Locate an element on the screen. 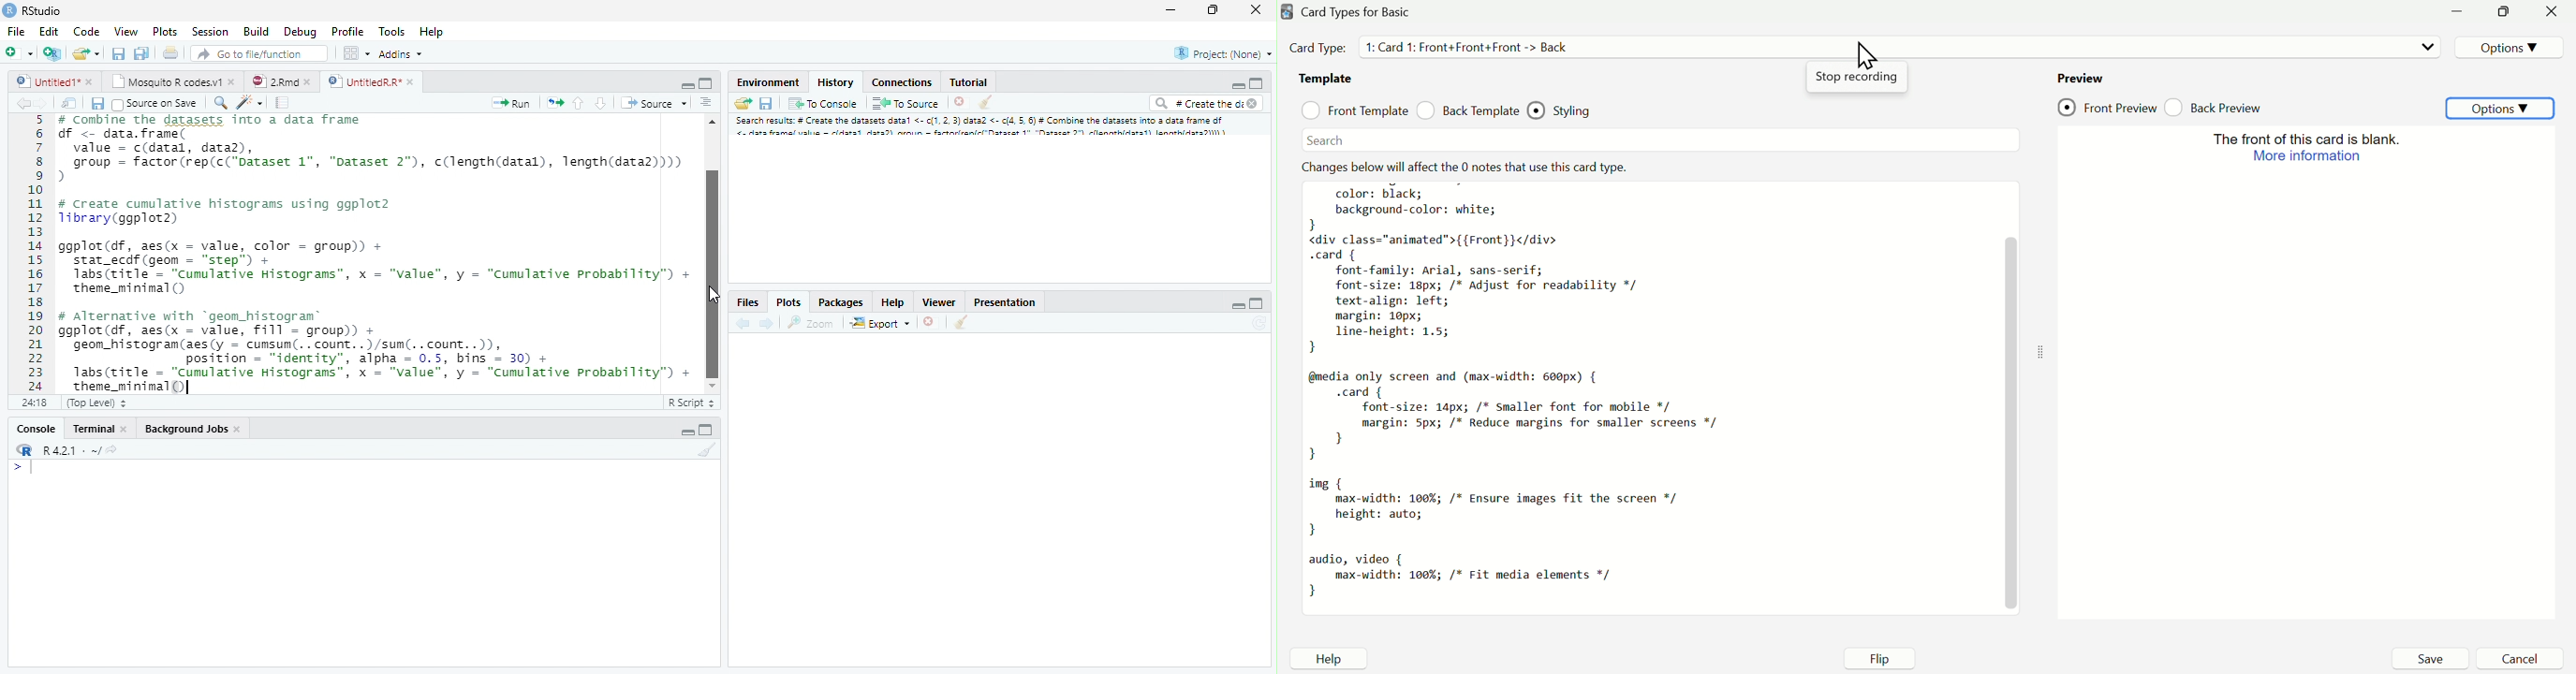  R.4.2.1 is located at coordinates (61, 450).